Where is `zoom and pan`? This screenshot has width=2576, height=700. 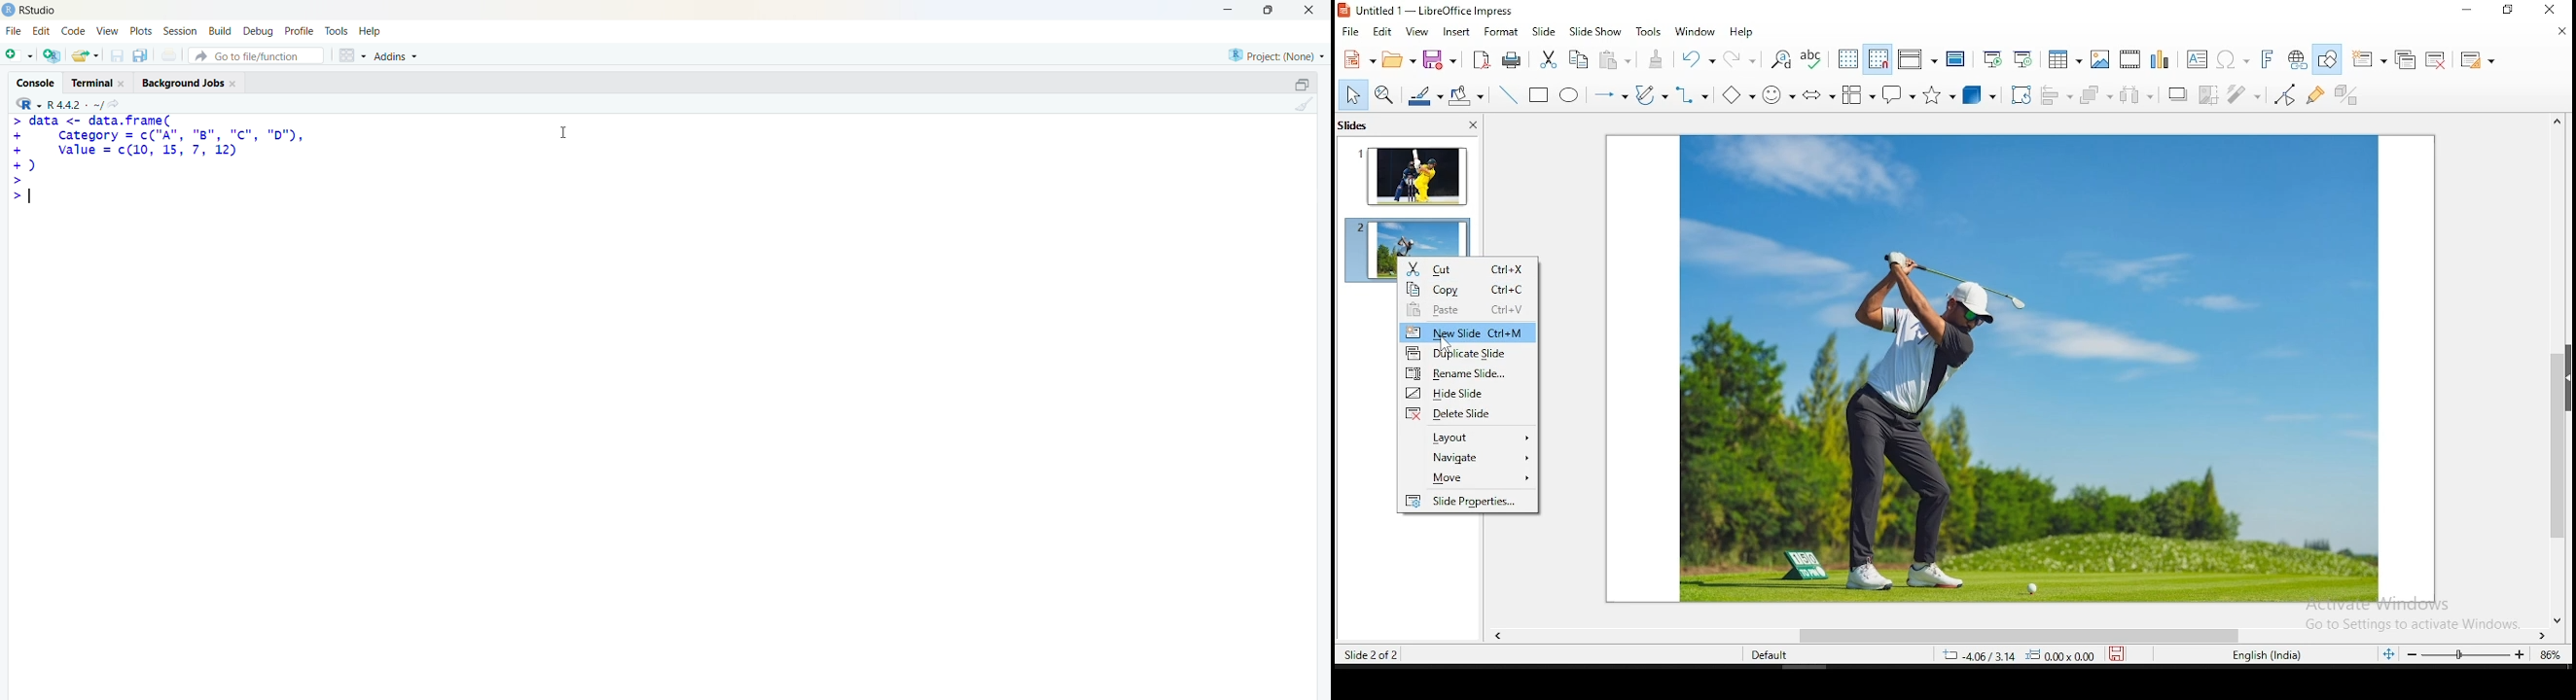 zoom and pan is located at coordinates (1385, 94).